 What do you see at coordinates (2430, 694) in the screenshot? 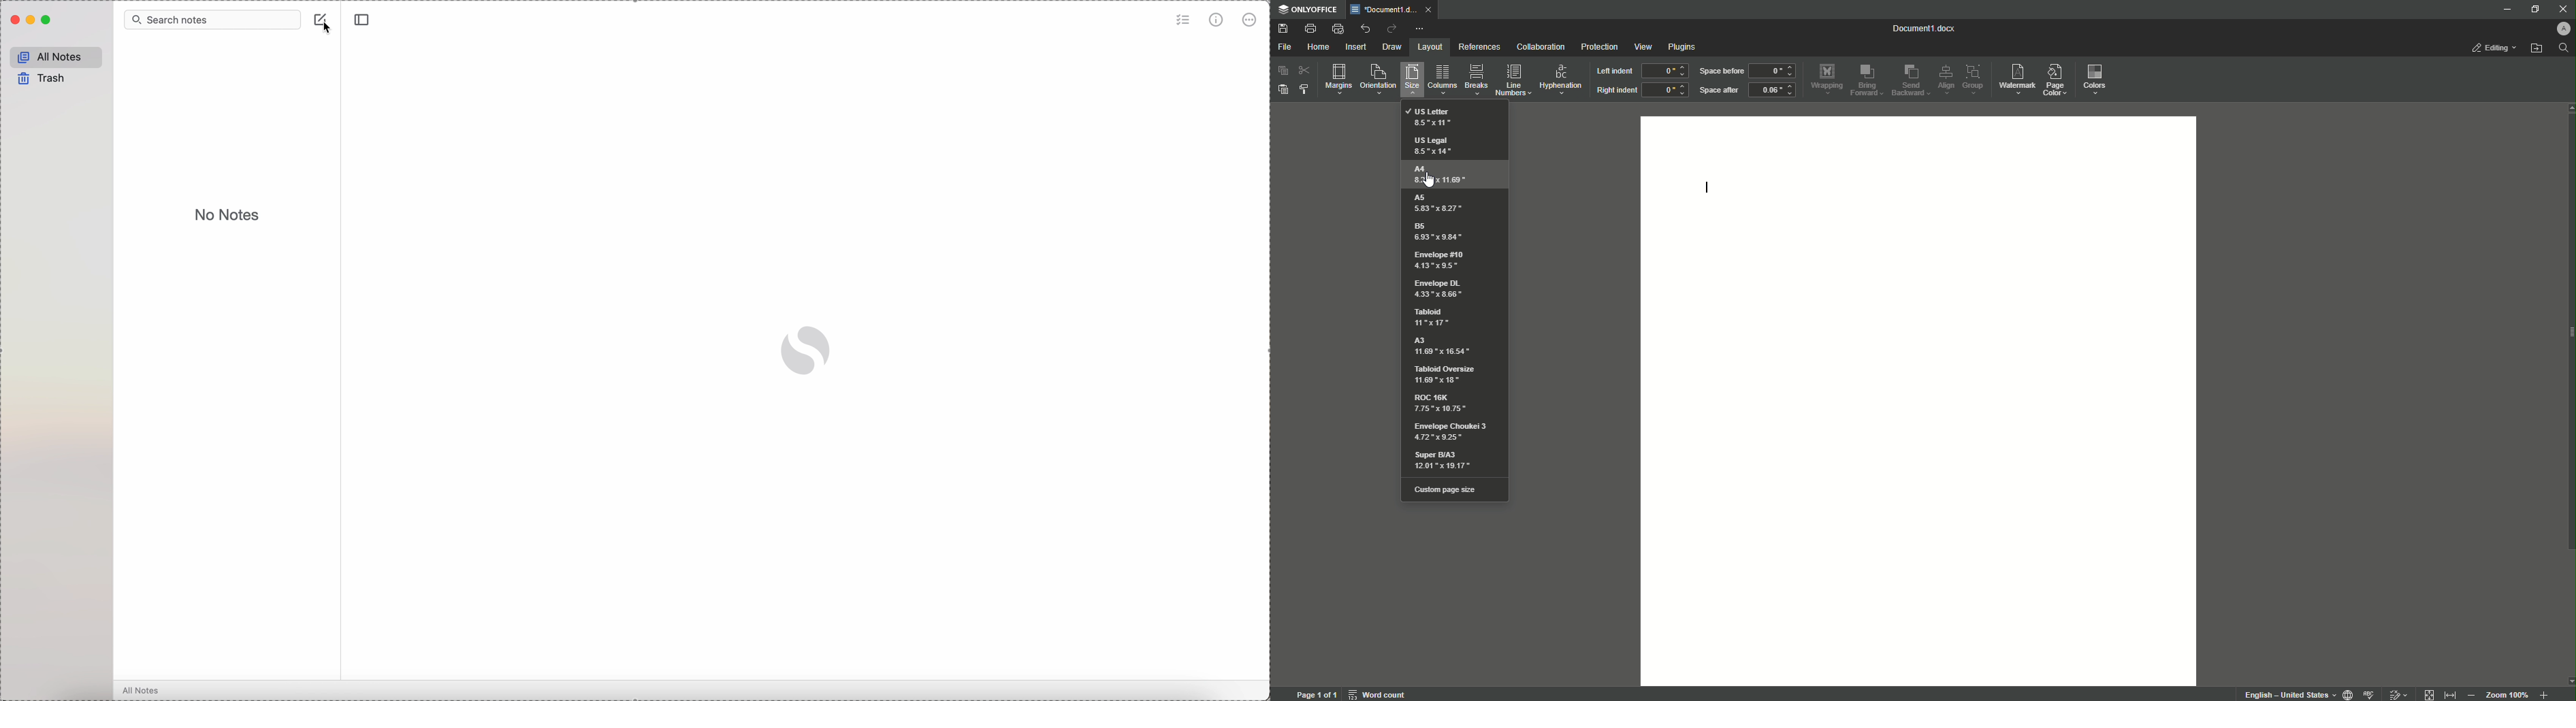
I see `Fit to Width` at bounding box center [2430, 694].